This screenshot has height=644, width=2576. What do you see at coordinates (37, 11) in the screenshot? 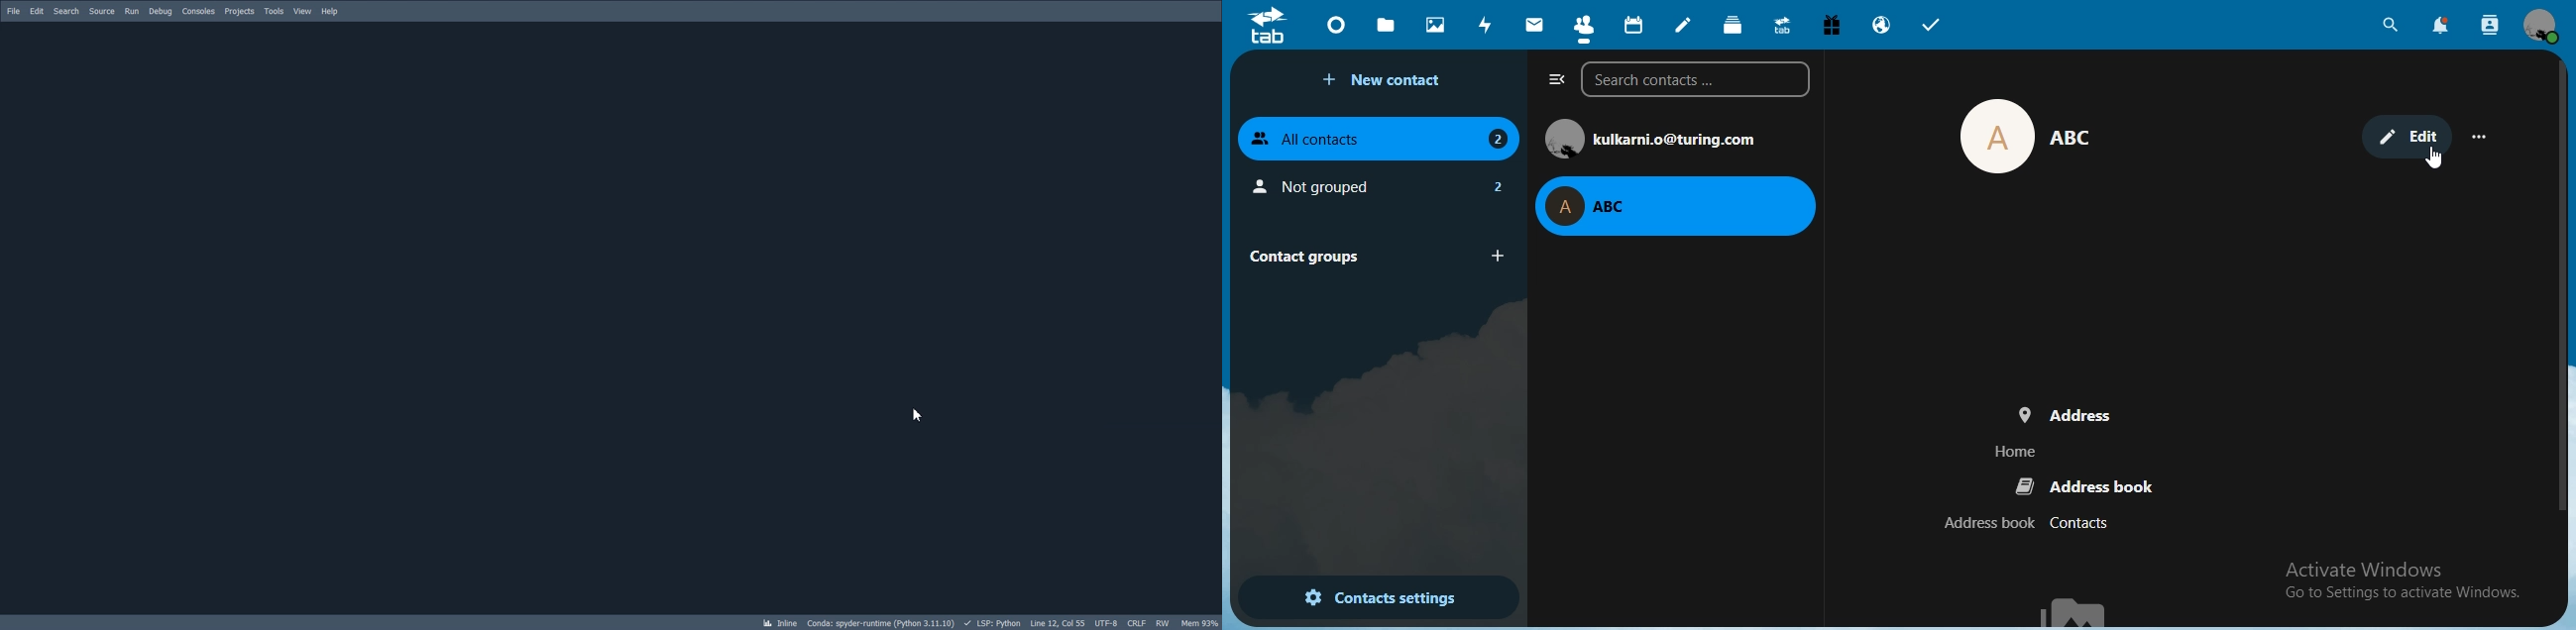
I see `Edit` at bounding box center [37, 11].